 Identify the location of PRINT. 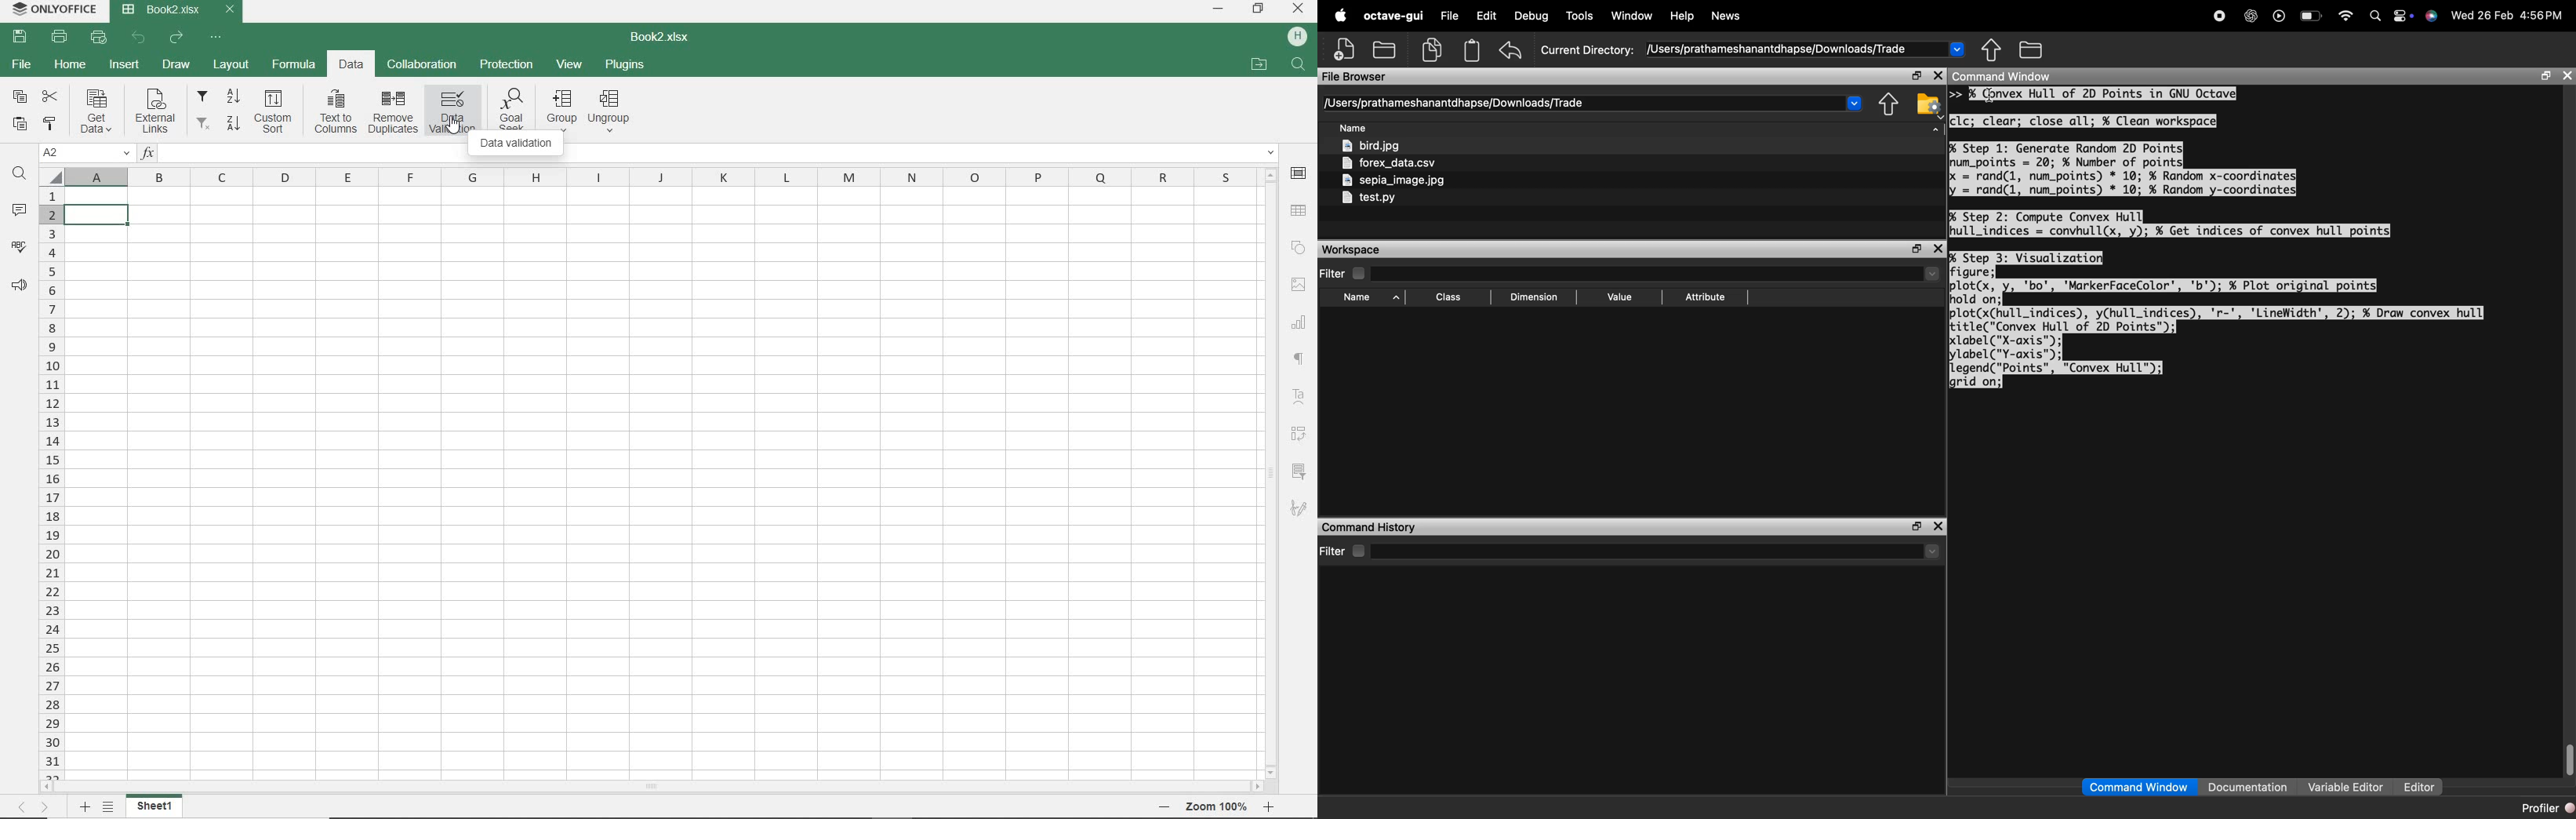
(60, 38).